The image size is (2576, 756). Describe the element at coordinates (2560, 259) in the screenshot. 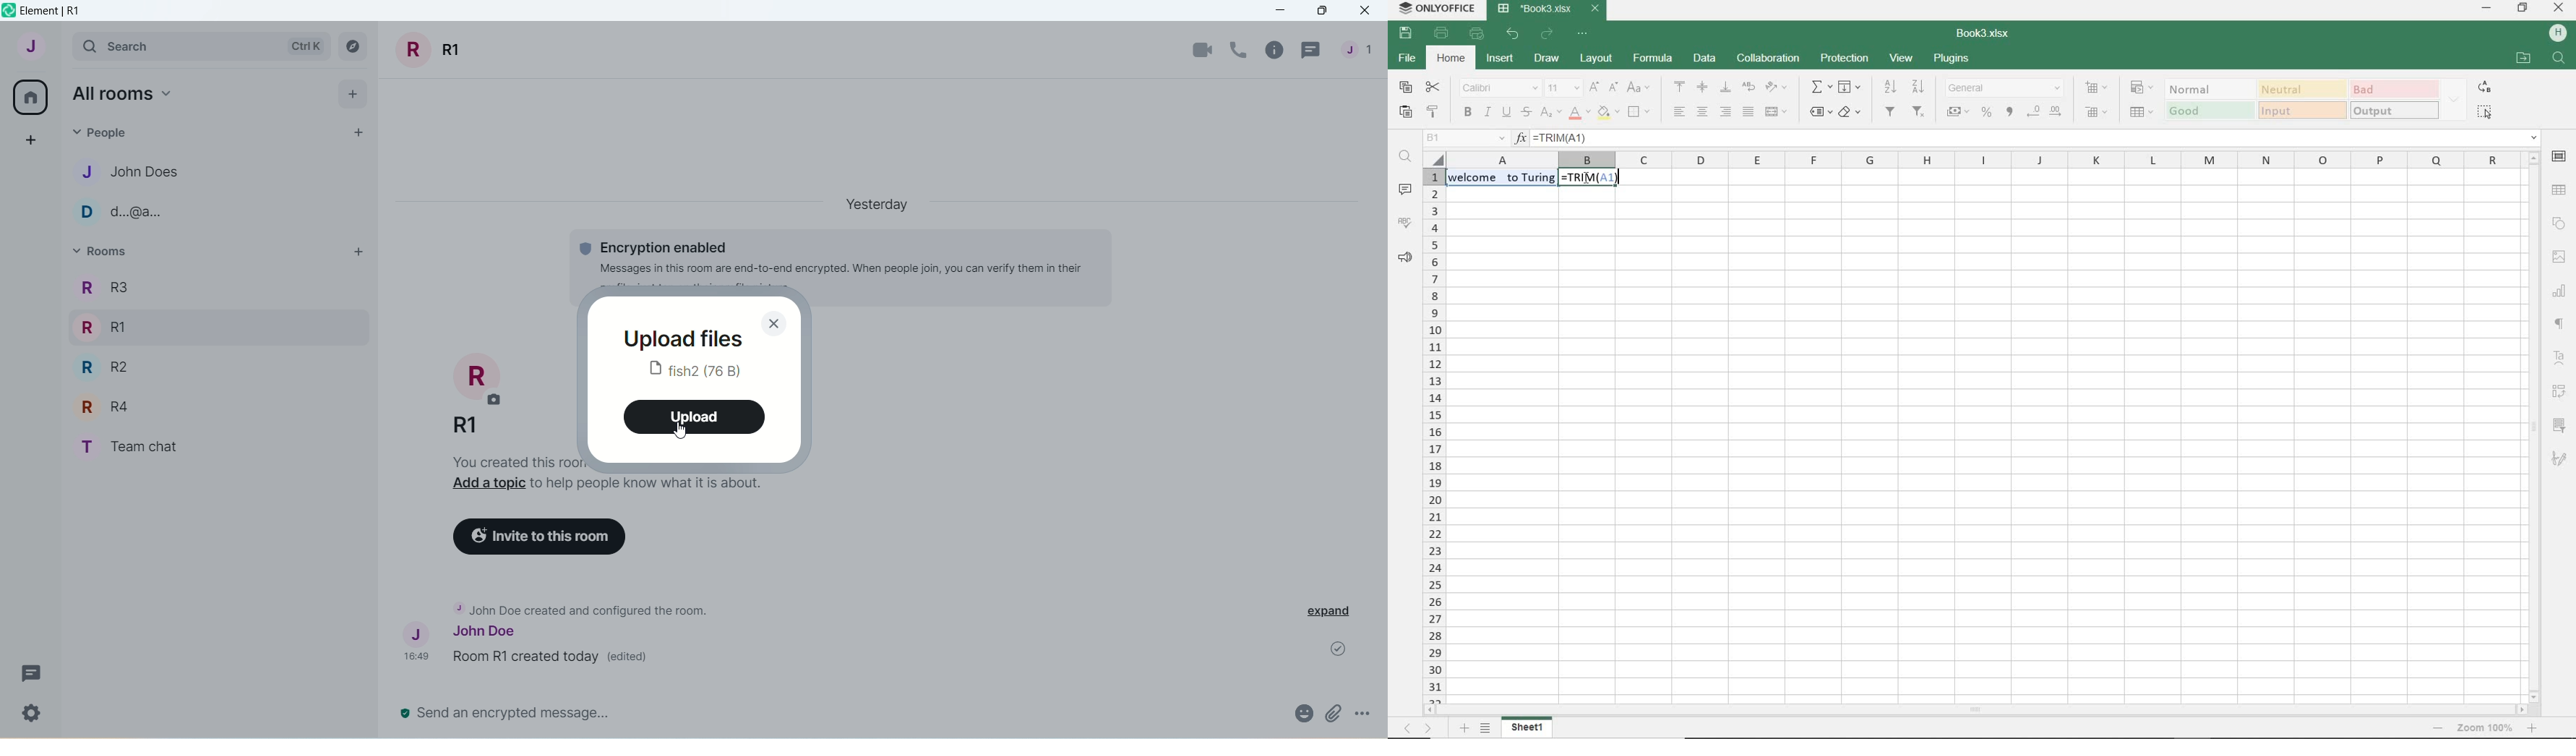

I see `image` at that location.